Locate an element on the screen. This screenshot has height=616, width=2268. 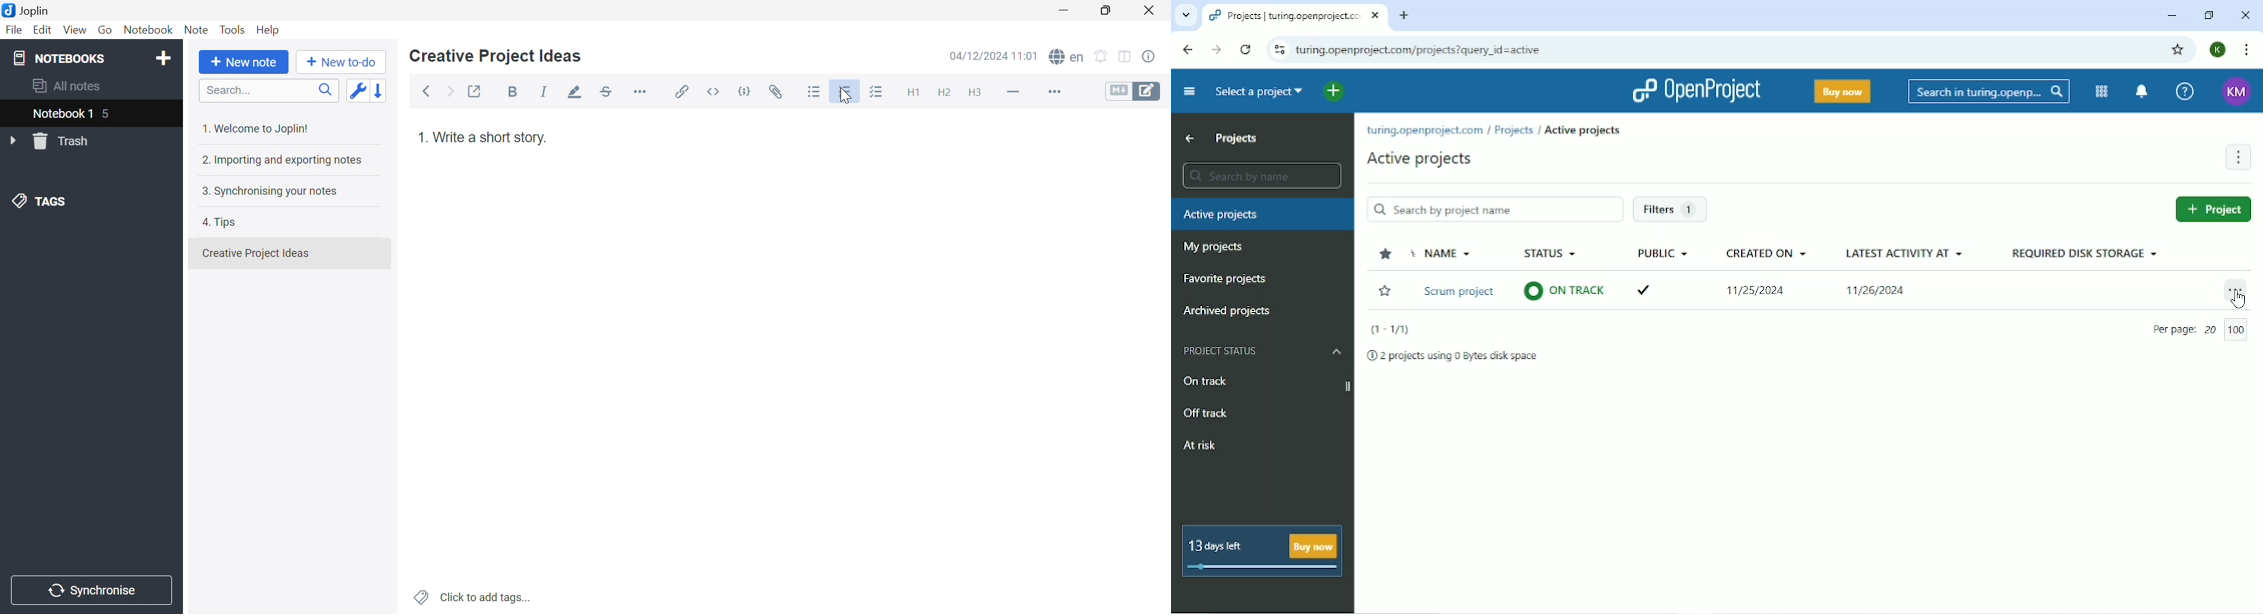
Toggle external editing is located at coordinates (474, 92).